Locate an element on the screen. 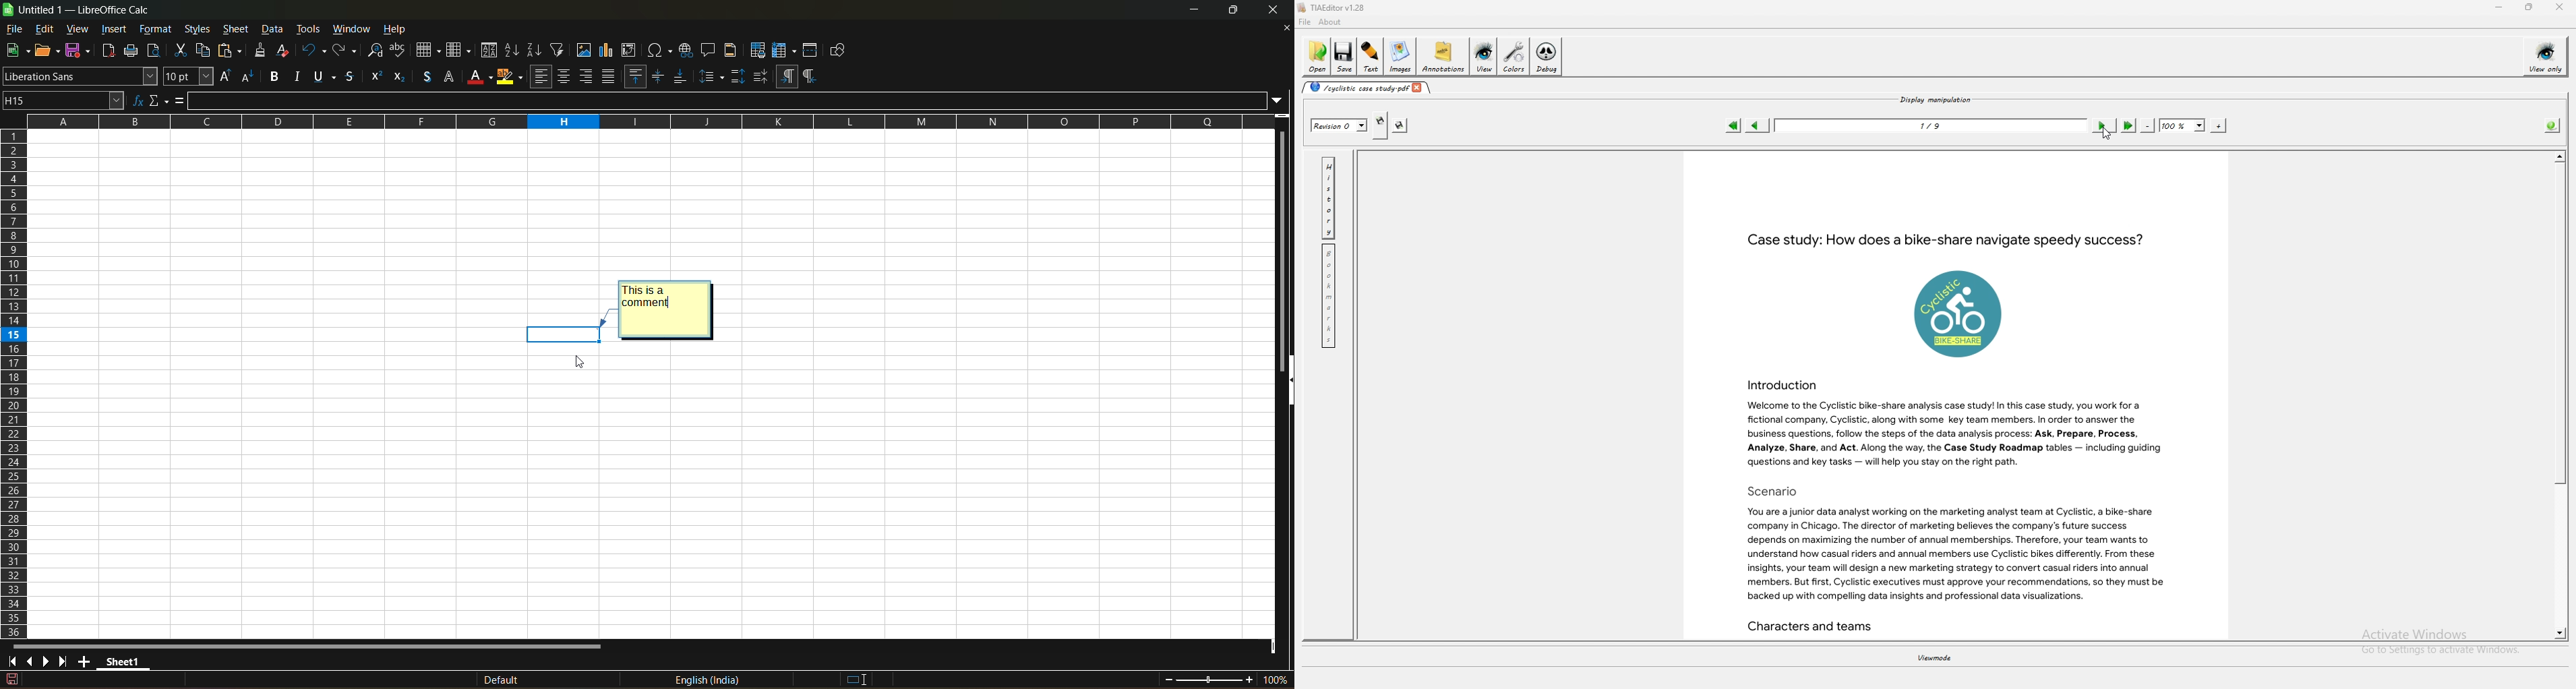 The width and height of the screenshot is (2576, 700). select function is located at coordinates (158, 100).